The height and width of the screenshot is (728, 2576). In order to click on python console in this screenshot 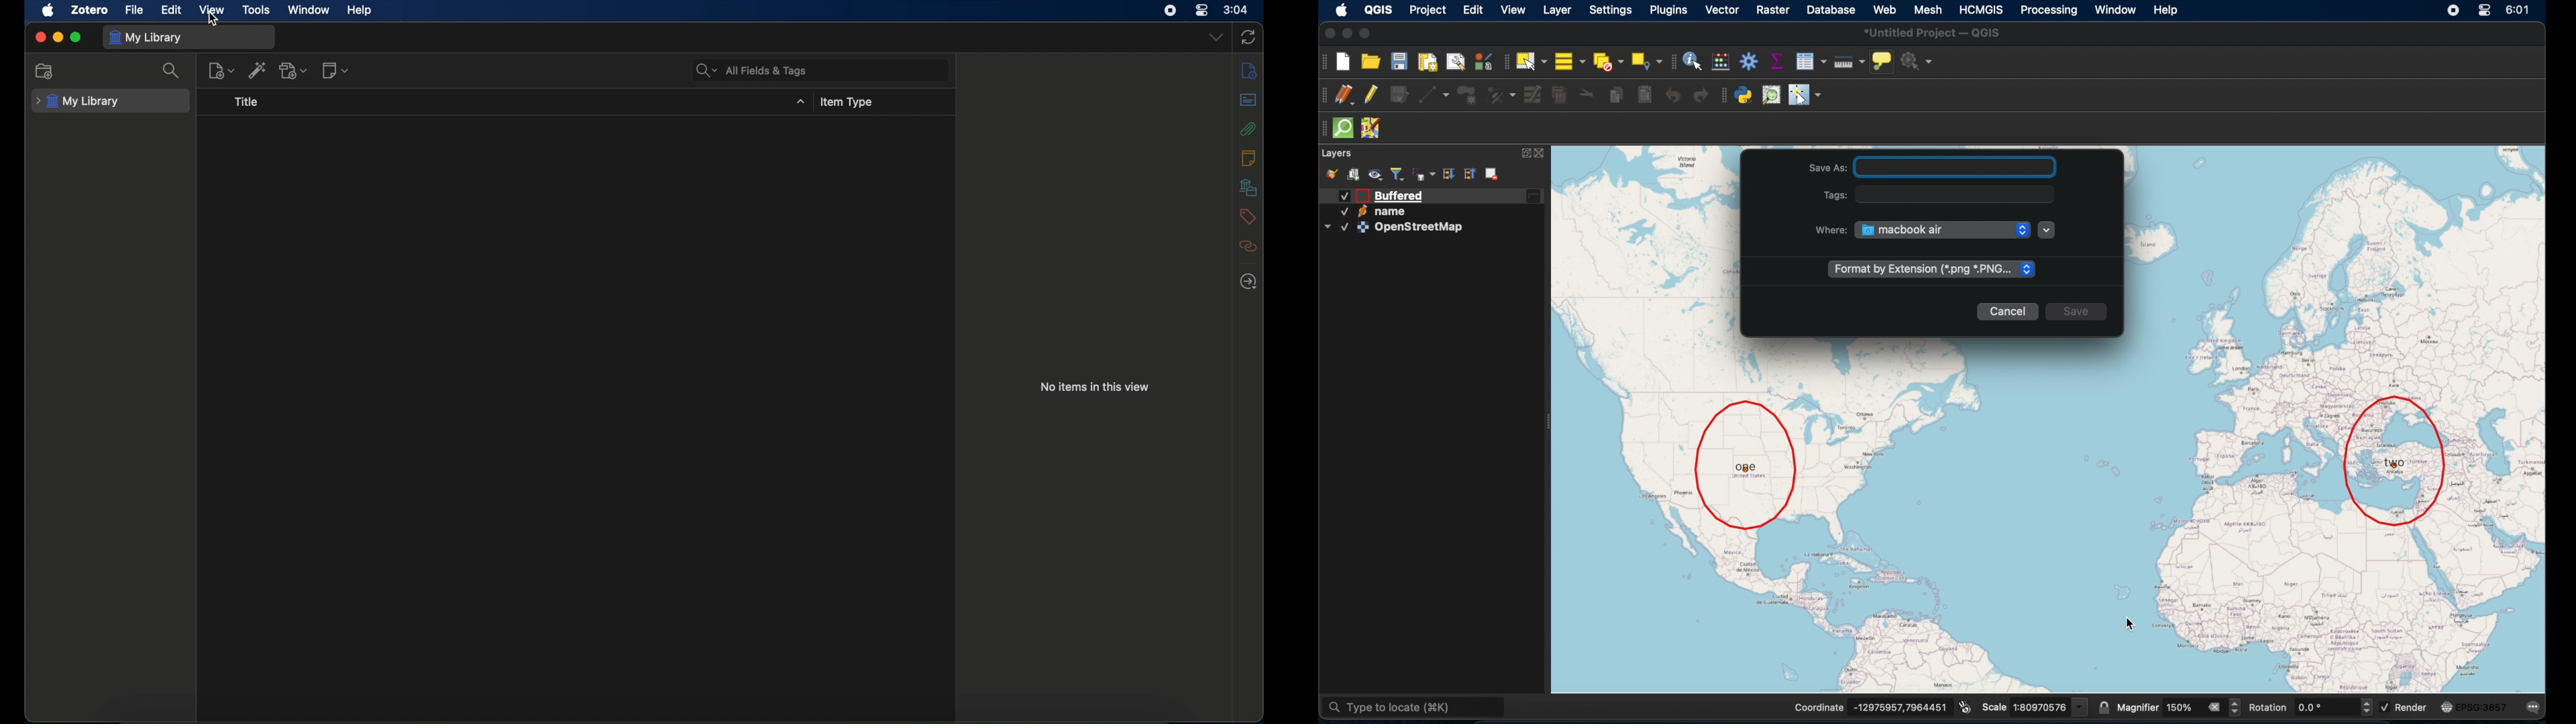, I will do `click(1743, 96)`.